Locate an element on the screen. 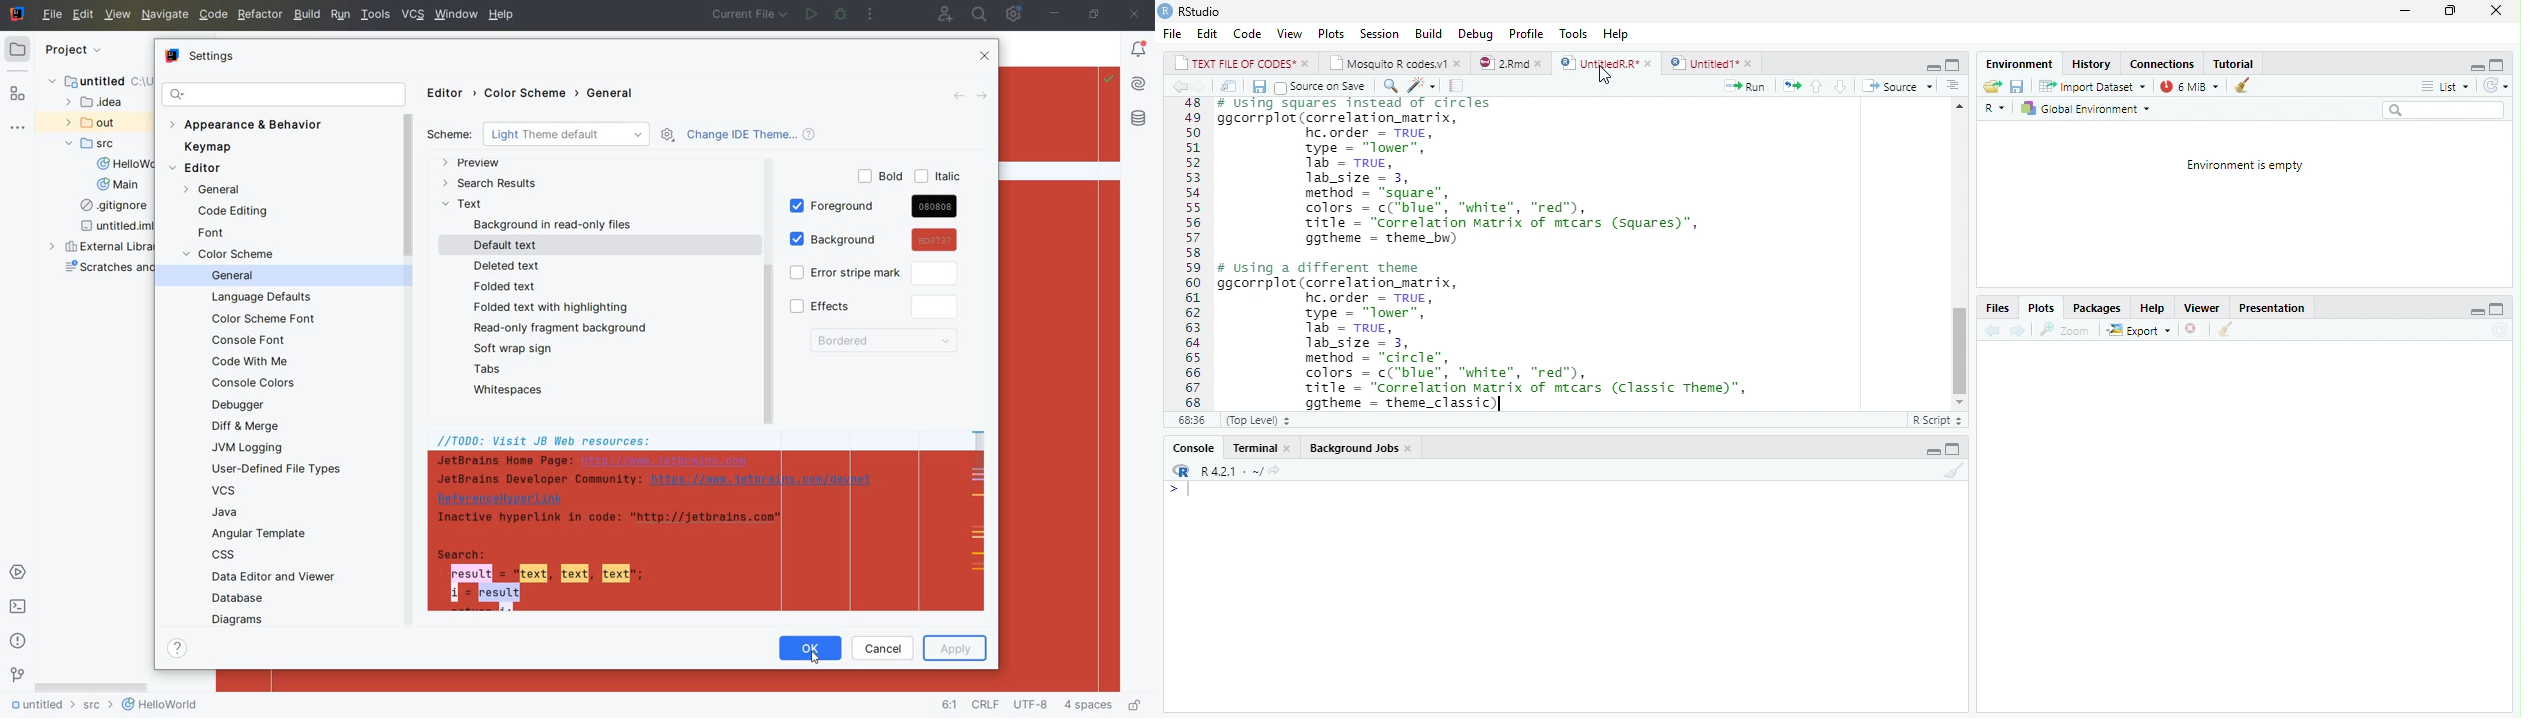  Export  is located at coordinates (2138, 330).